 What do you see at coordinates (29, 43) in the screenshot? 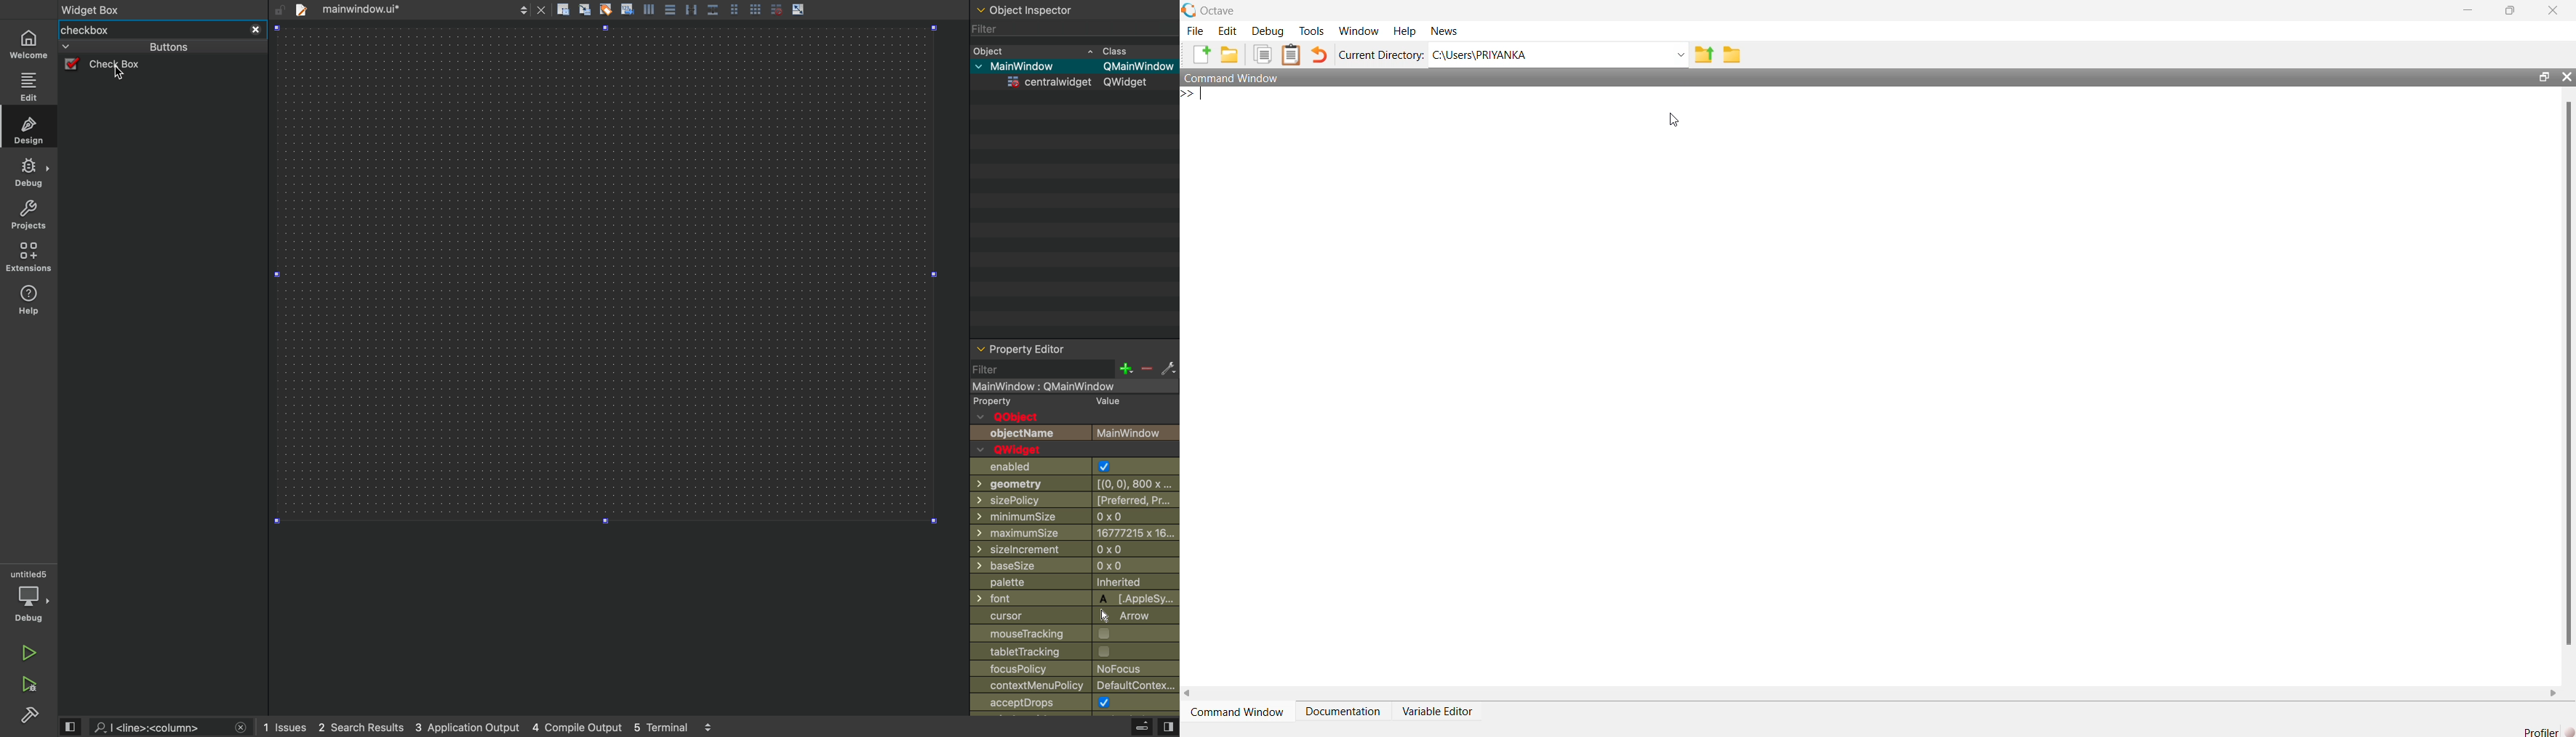
I see `home` at bounding box center [29, 43].